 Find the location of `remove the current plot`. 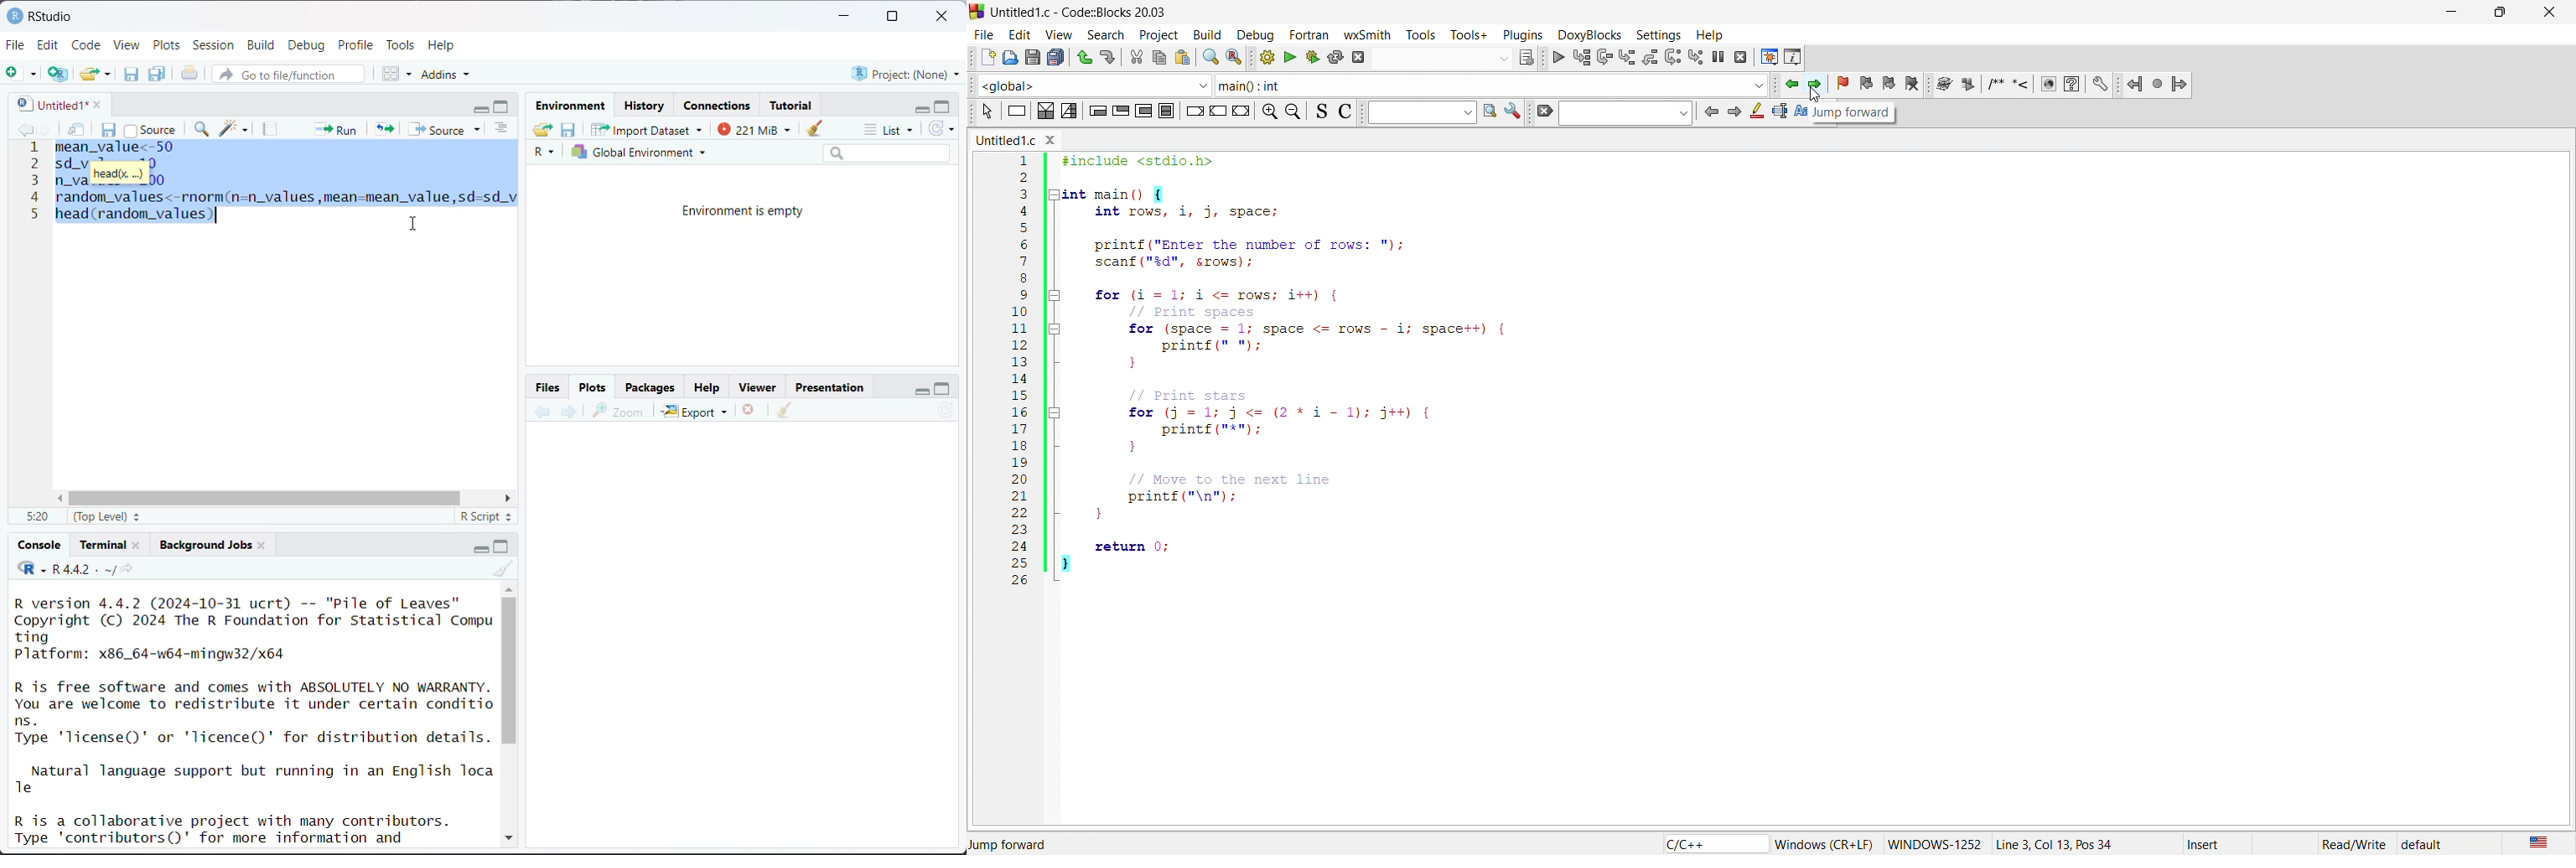

remove the current plot is located at coordinates (750, 412).